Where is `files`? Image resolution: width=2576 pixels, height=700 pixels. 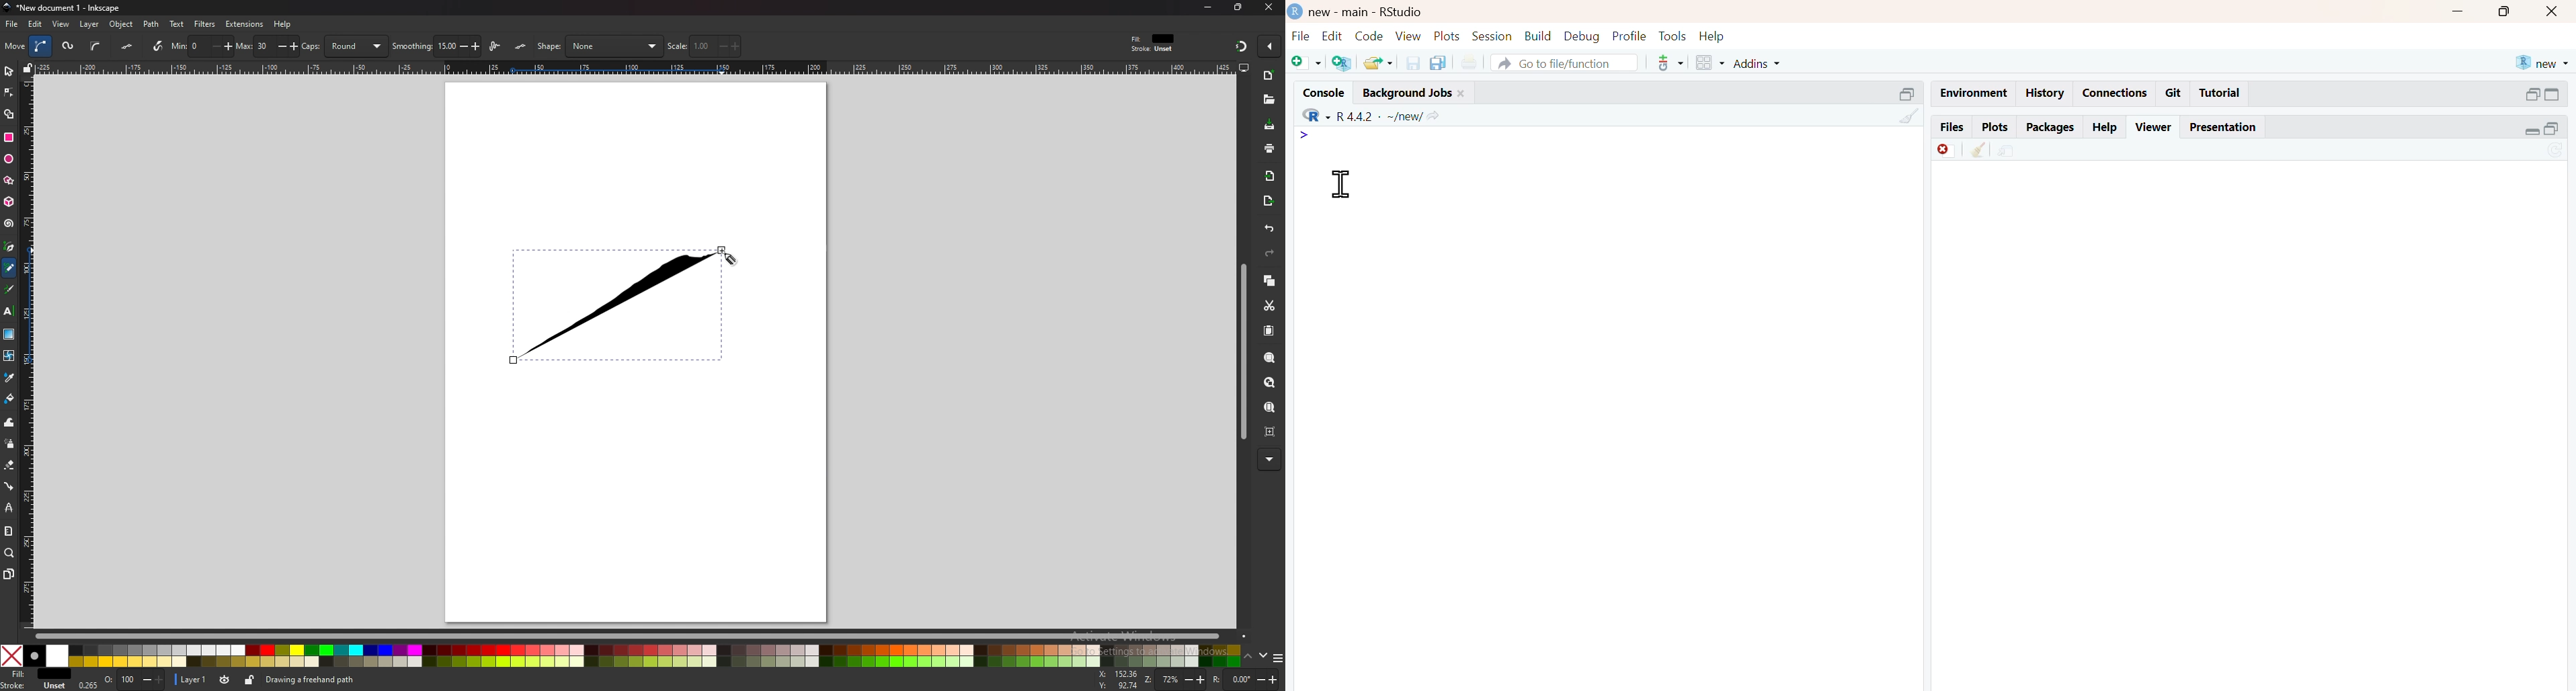
files is located at coordinates (1953, 128).